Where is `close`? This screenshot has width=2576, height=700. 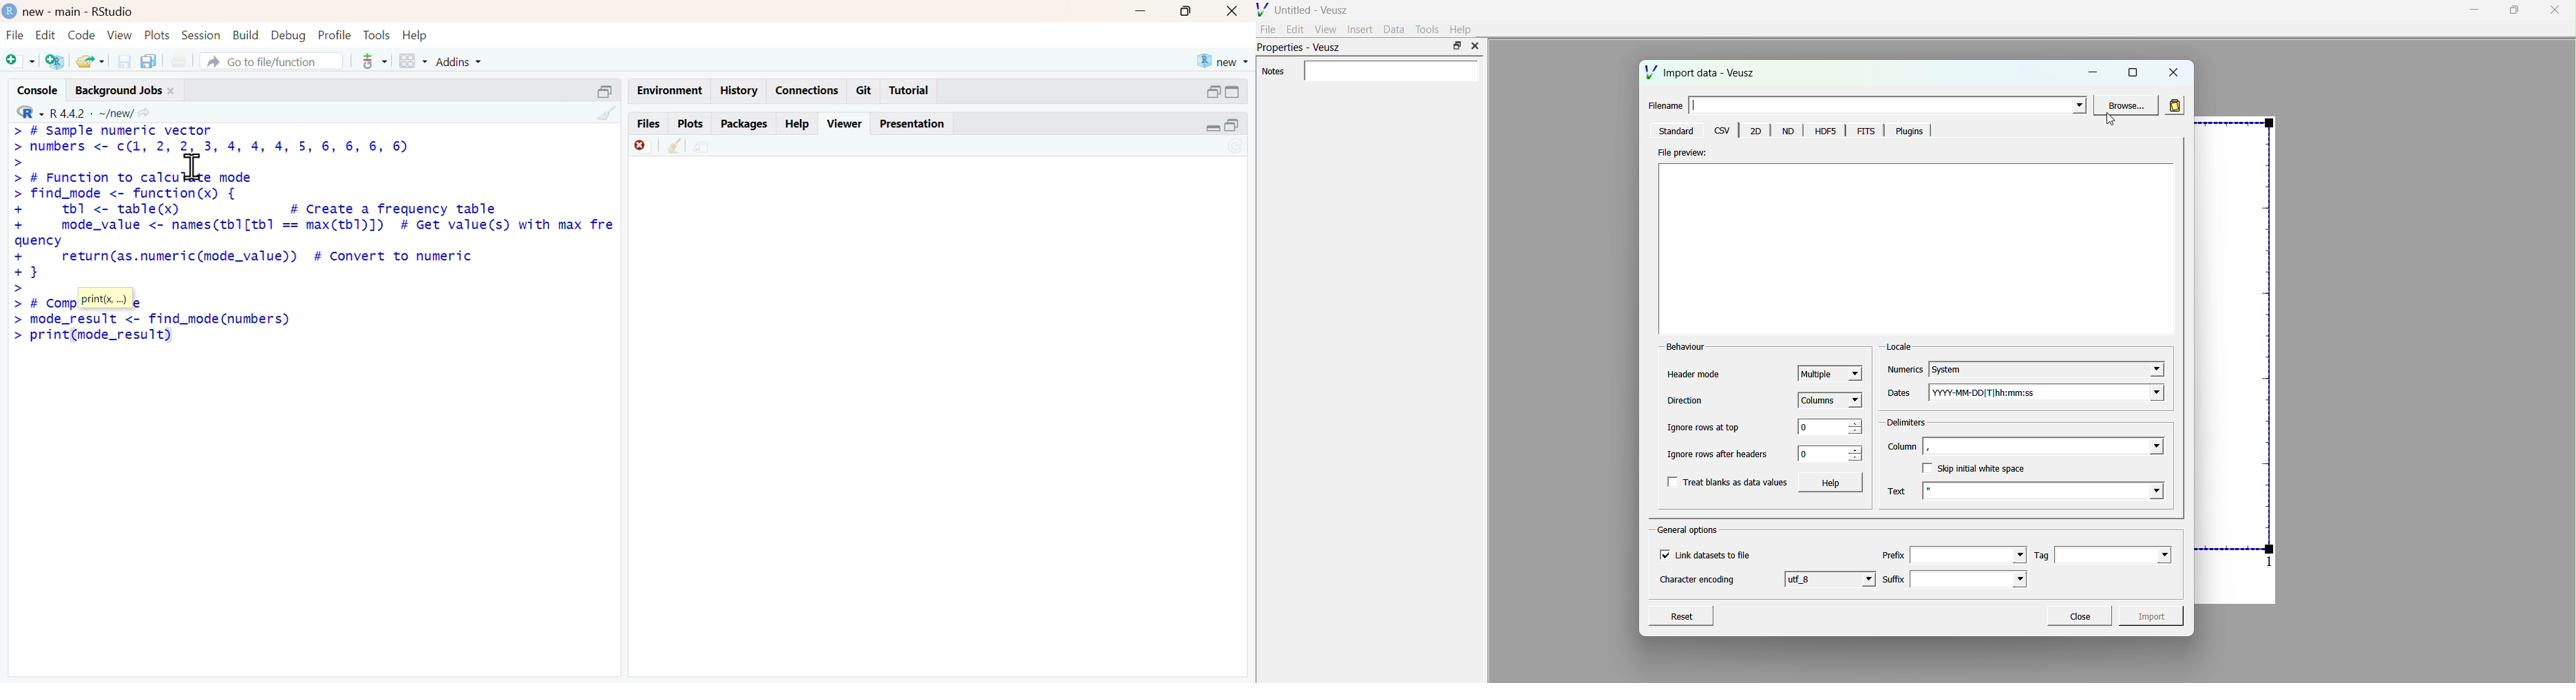 close is located at coordinates (1234, 10).